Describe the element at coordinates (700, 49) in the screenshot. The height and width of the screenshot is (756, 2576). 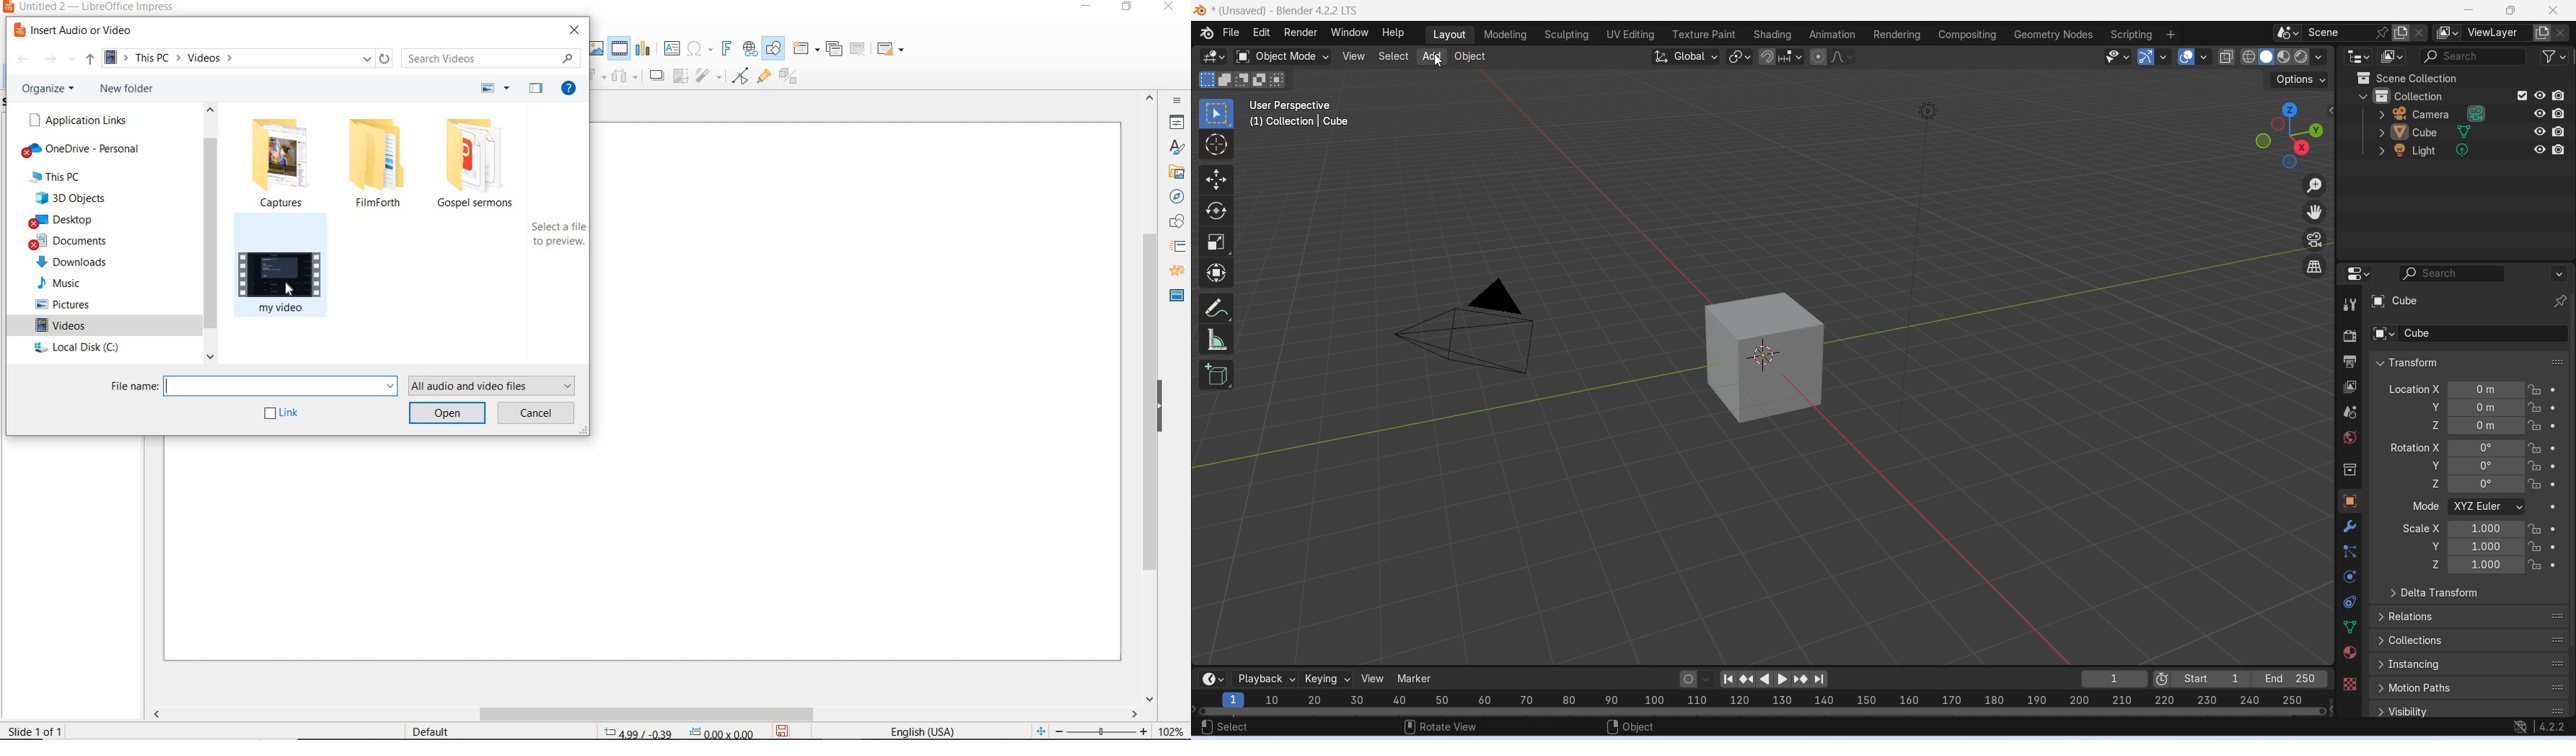
I see `INSERT SPECIAL CHARACTERS` at that location.